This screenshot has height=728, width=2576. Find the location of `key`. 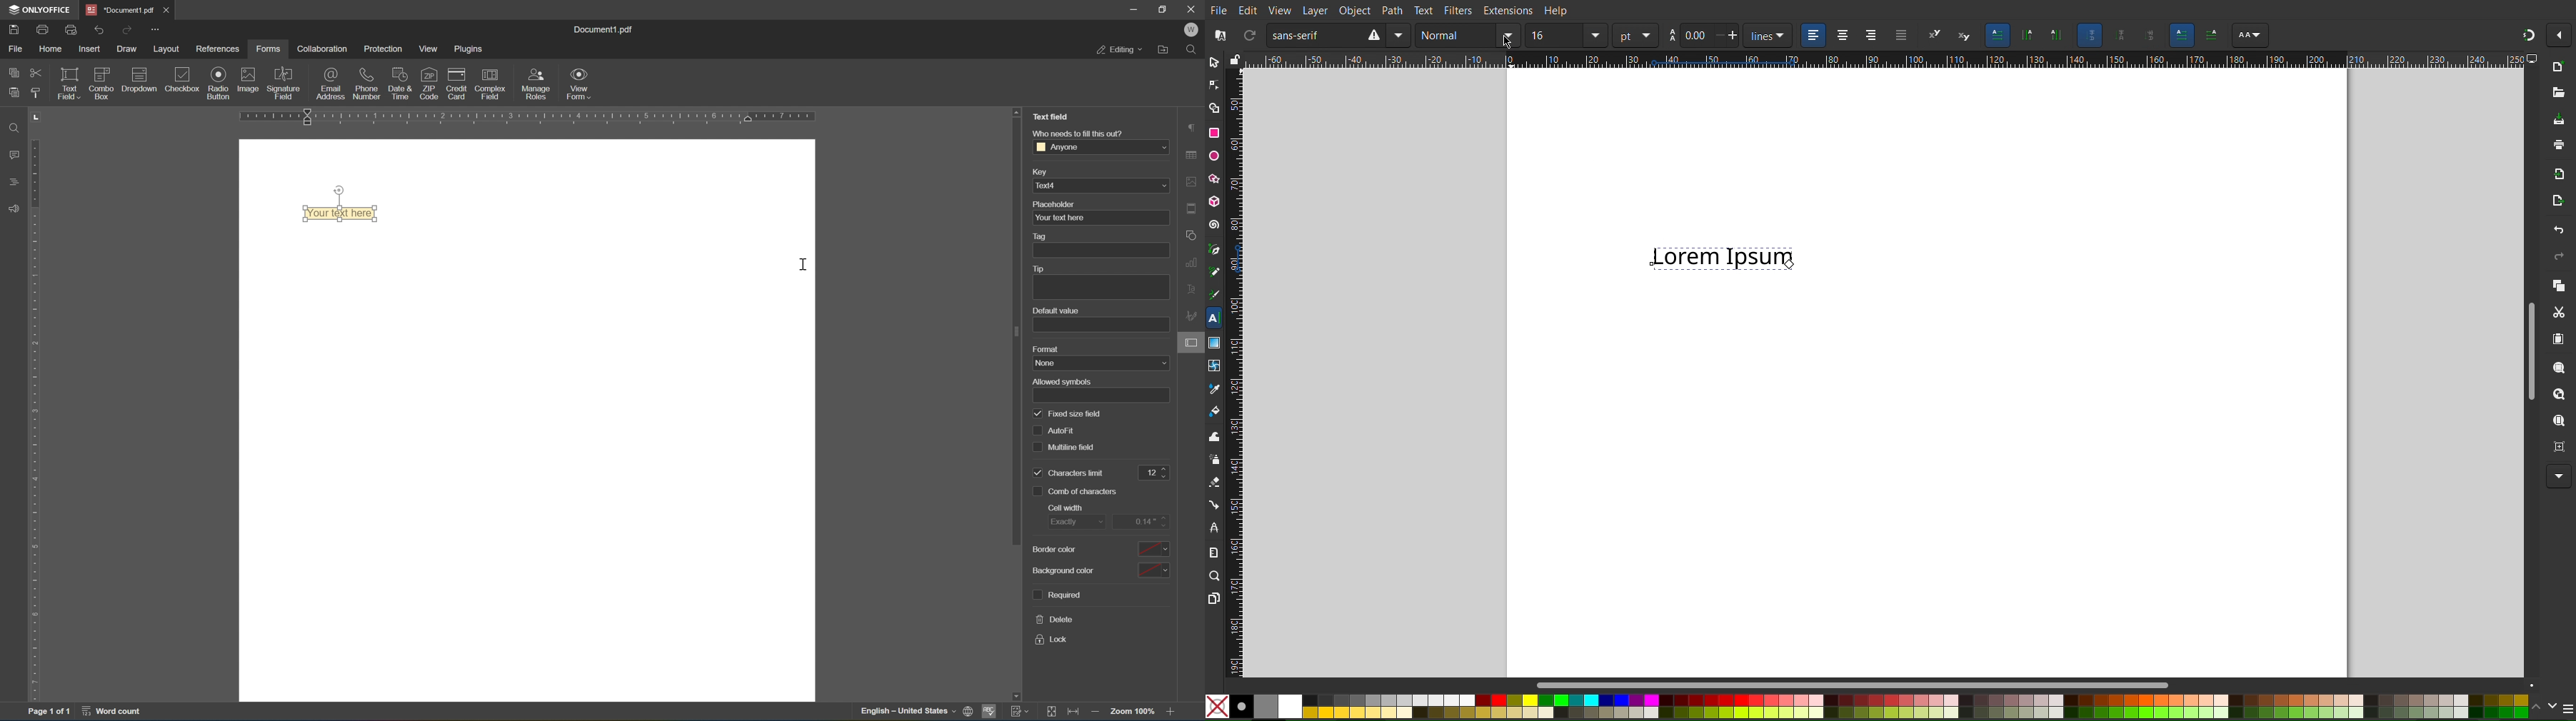

key is located at coordinates (1043, 172).